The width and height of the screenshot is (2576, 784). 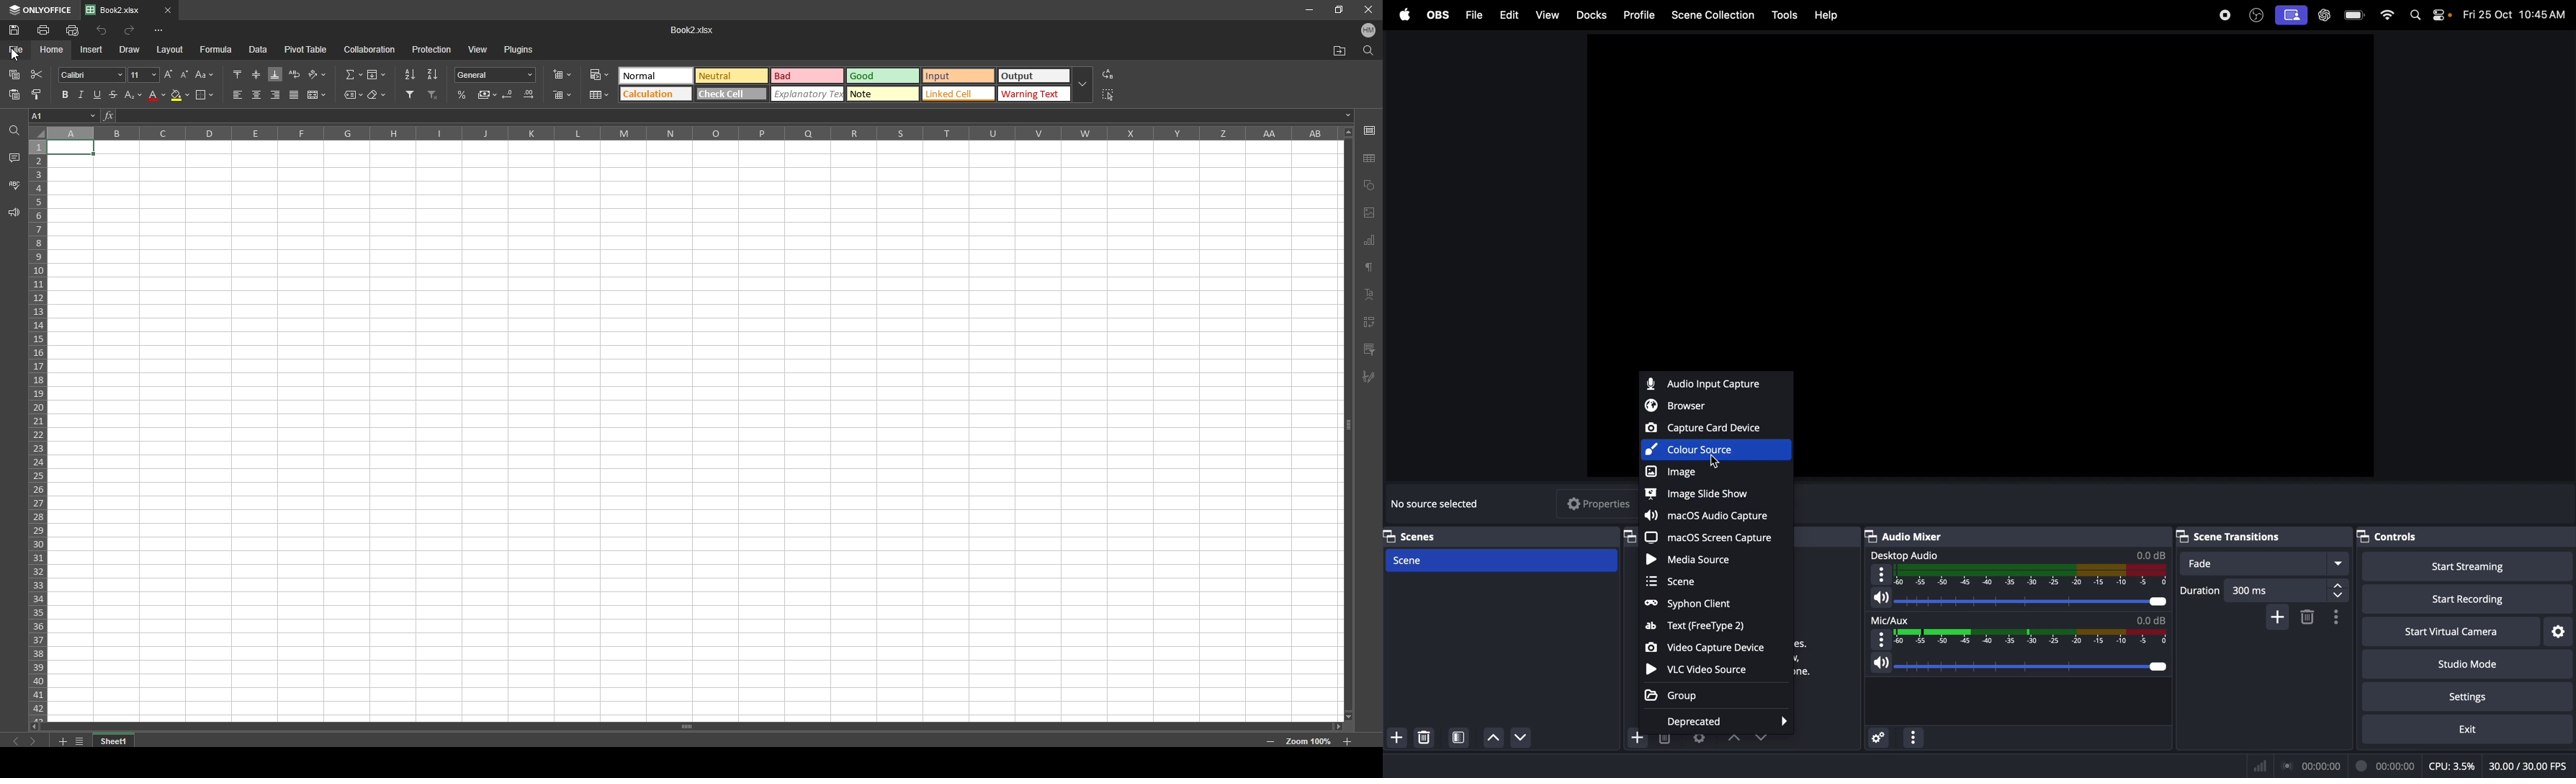 What do you see at coordinates (37, 421) in the screenshot?
I see `rows` at bounding box center [37, 421].